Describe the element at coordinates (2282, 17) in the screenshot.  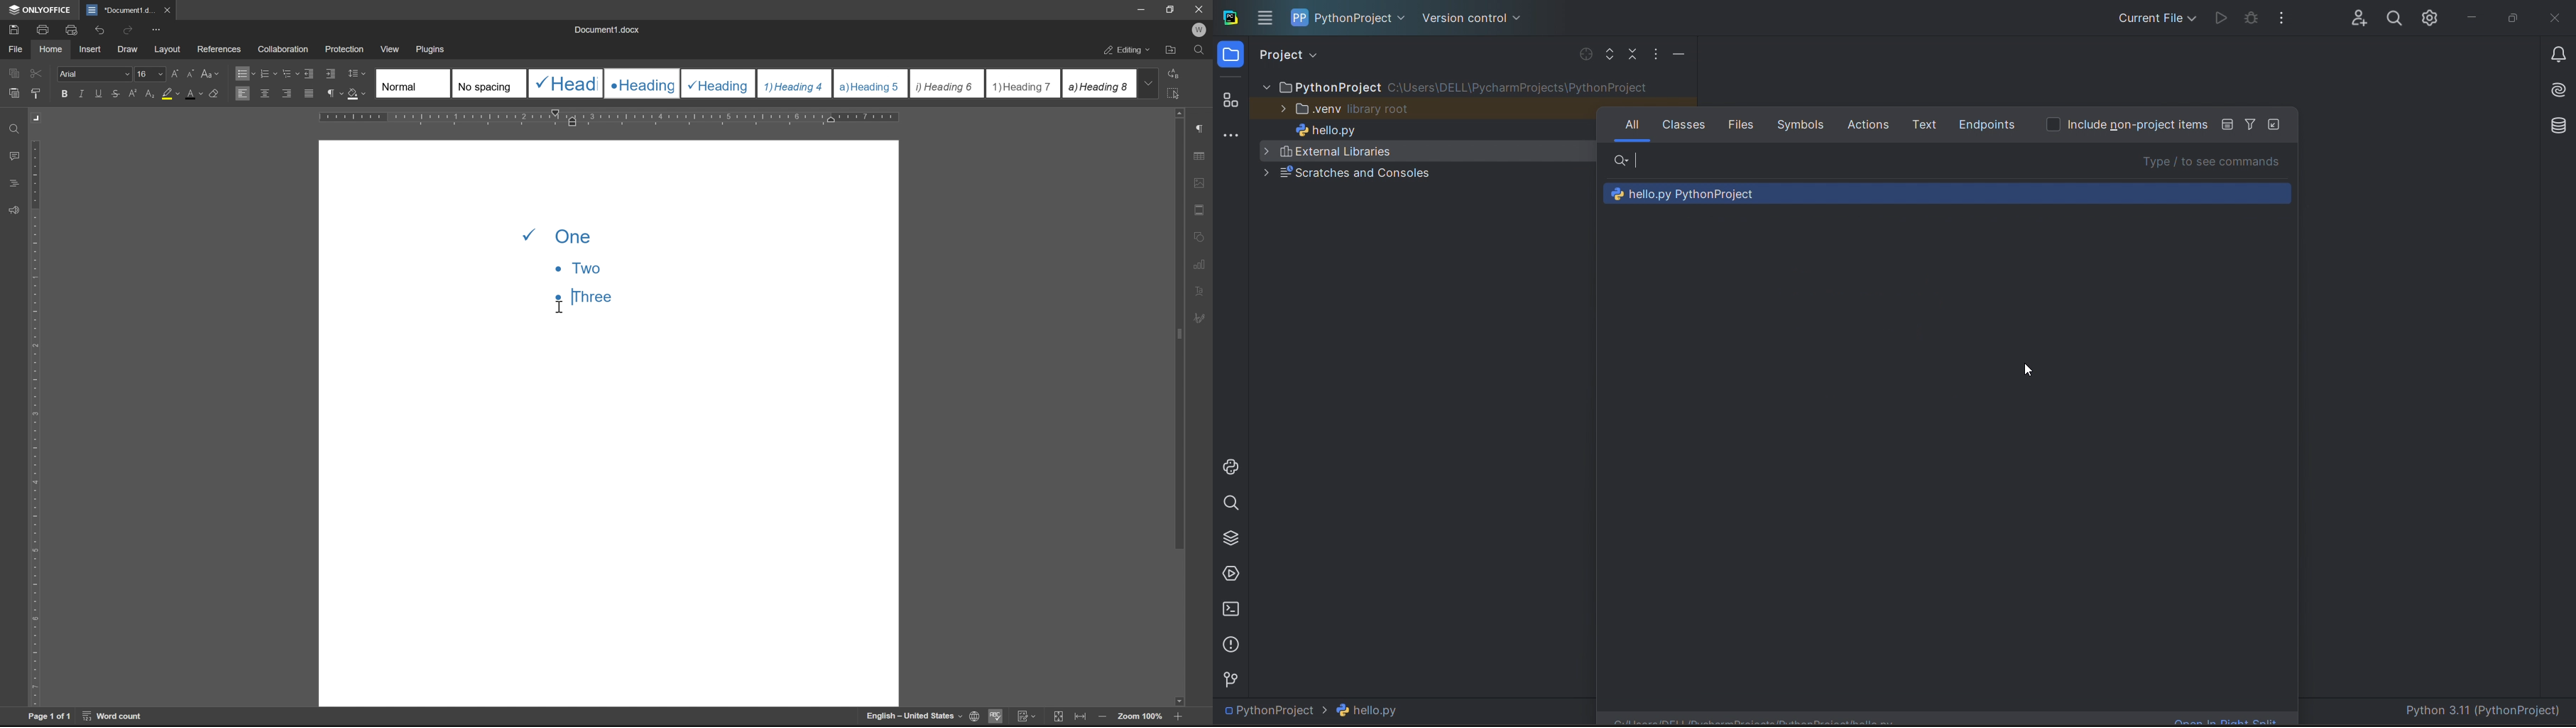
I see `options` at that location.